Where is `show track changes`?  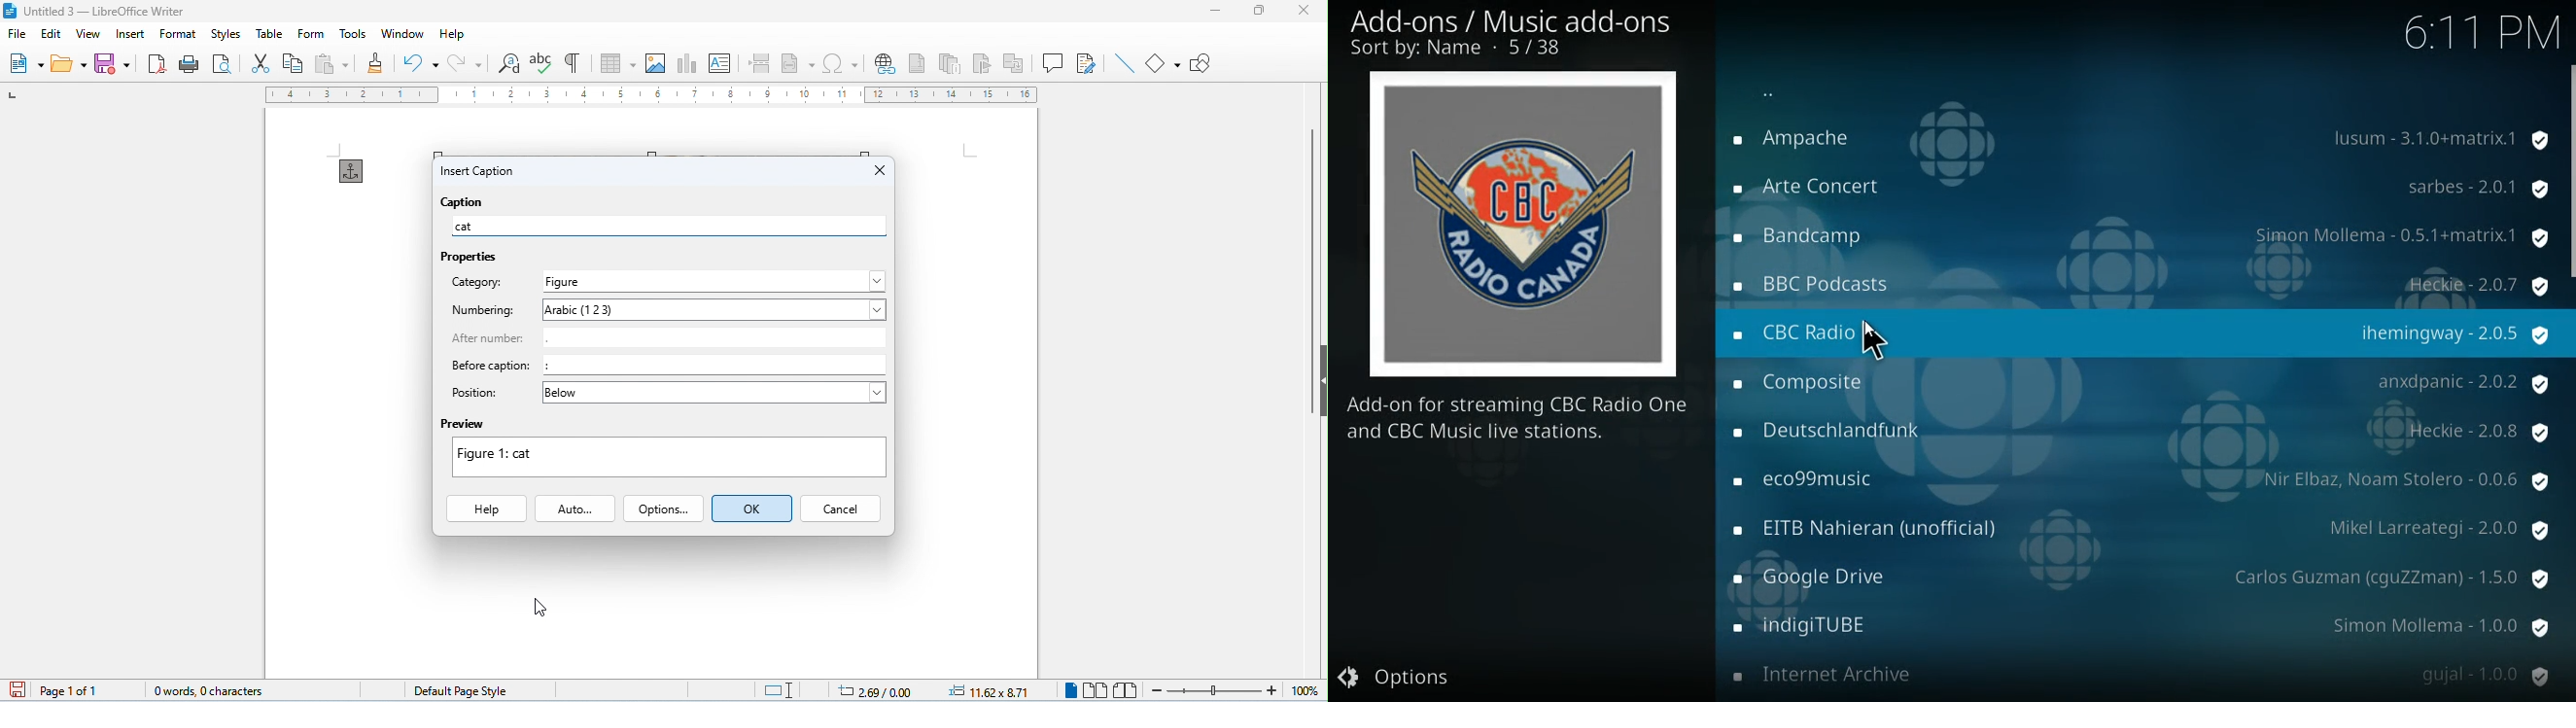
show track changes is located at coordinates (1087, 63).